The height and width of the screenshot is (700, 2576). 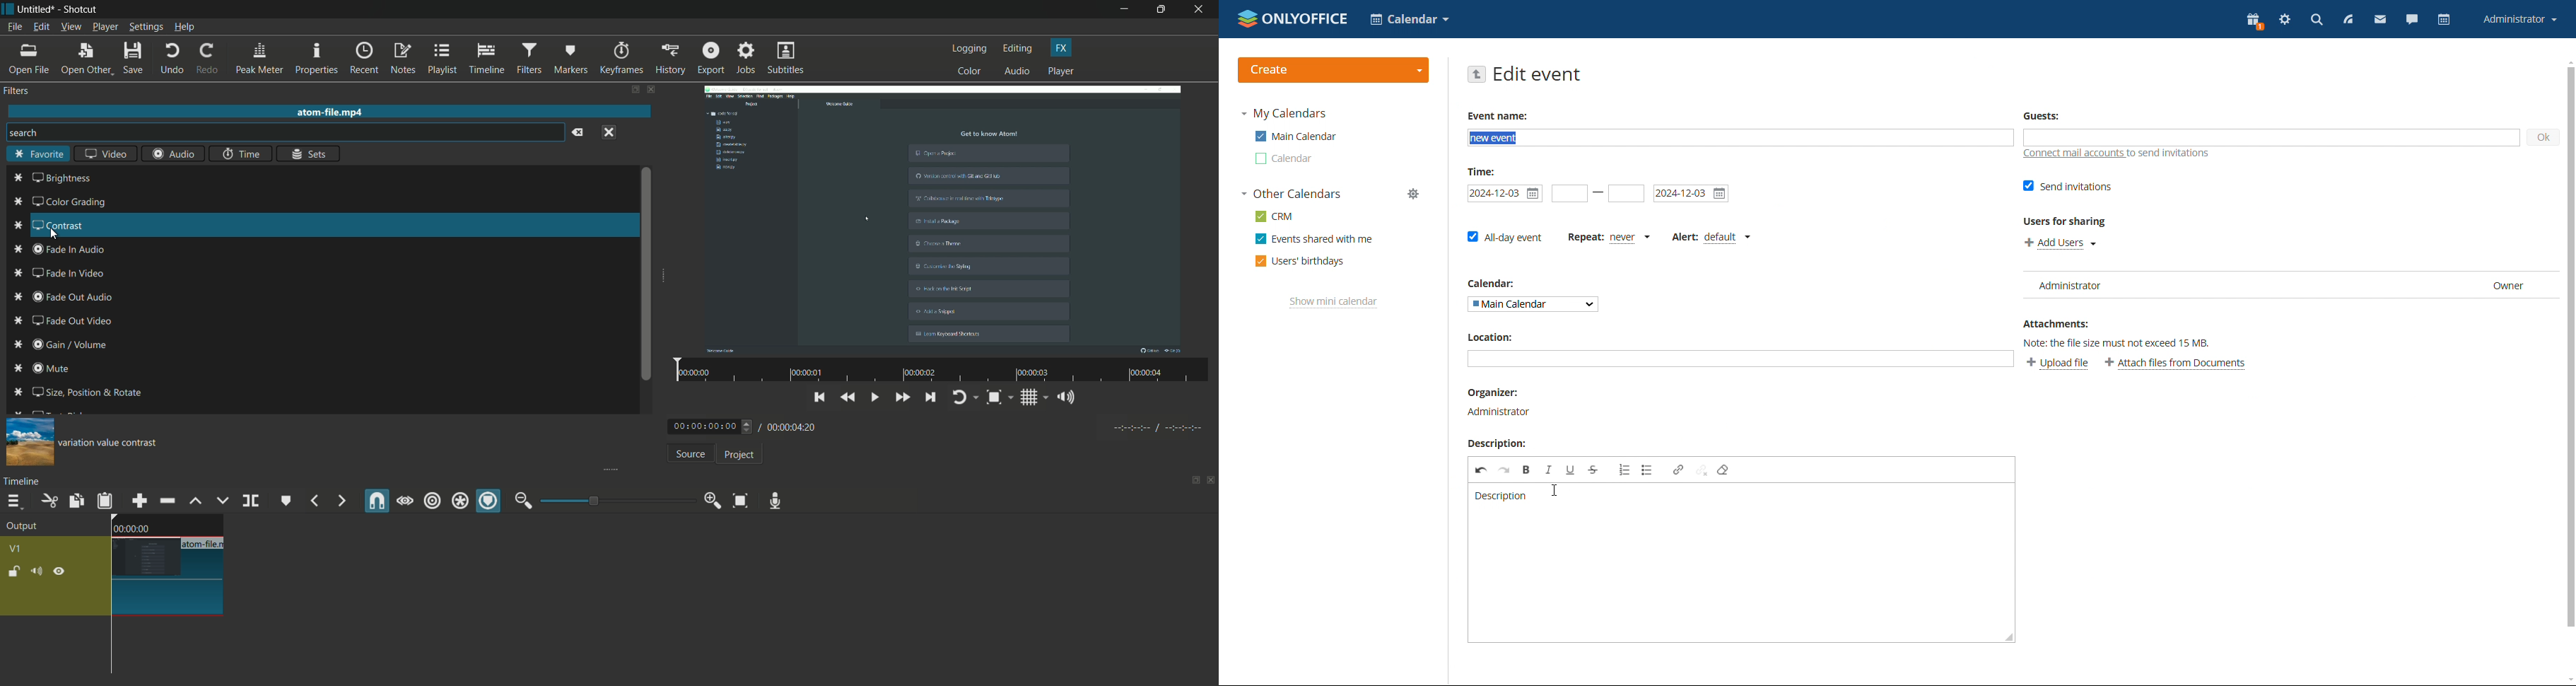 I want to click on undo, so click(x=171, y=58).